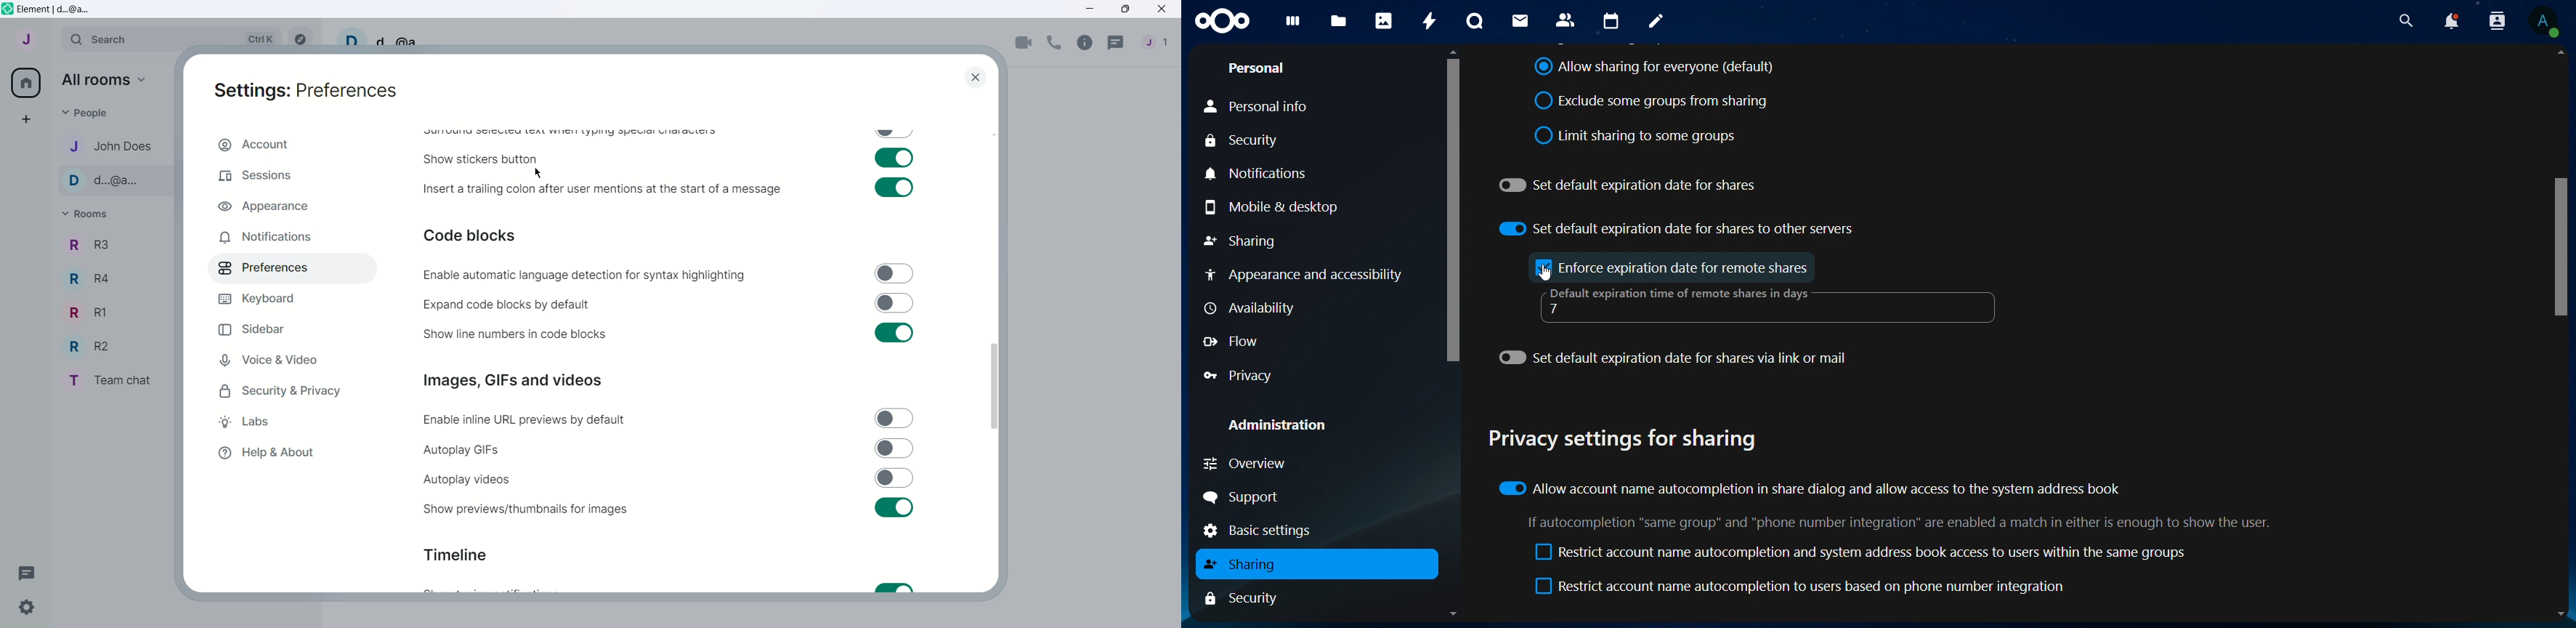 The height and width of the screenshot is (644, 2576). I want to click on contacts, so click(1565, 20).